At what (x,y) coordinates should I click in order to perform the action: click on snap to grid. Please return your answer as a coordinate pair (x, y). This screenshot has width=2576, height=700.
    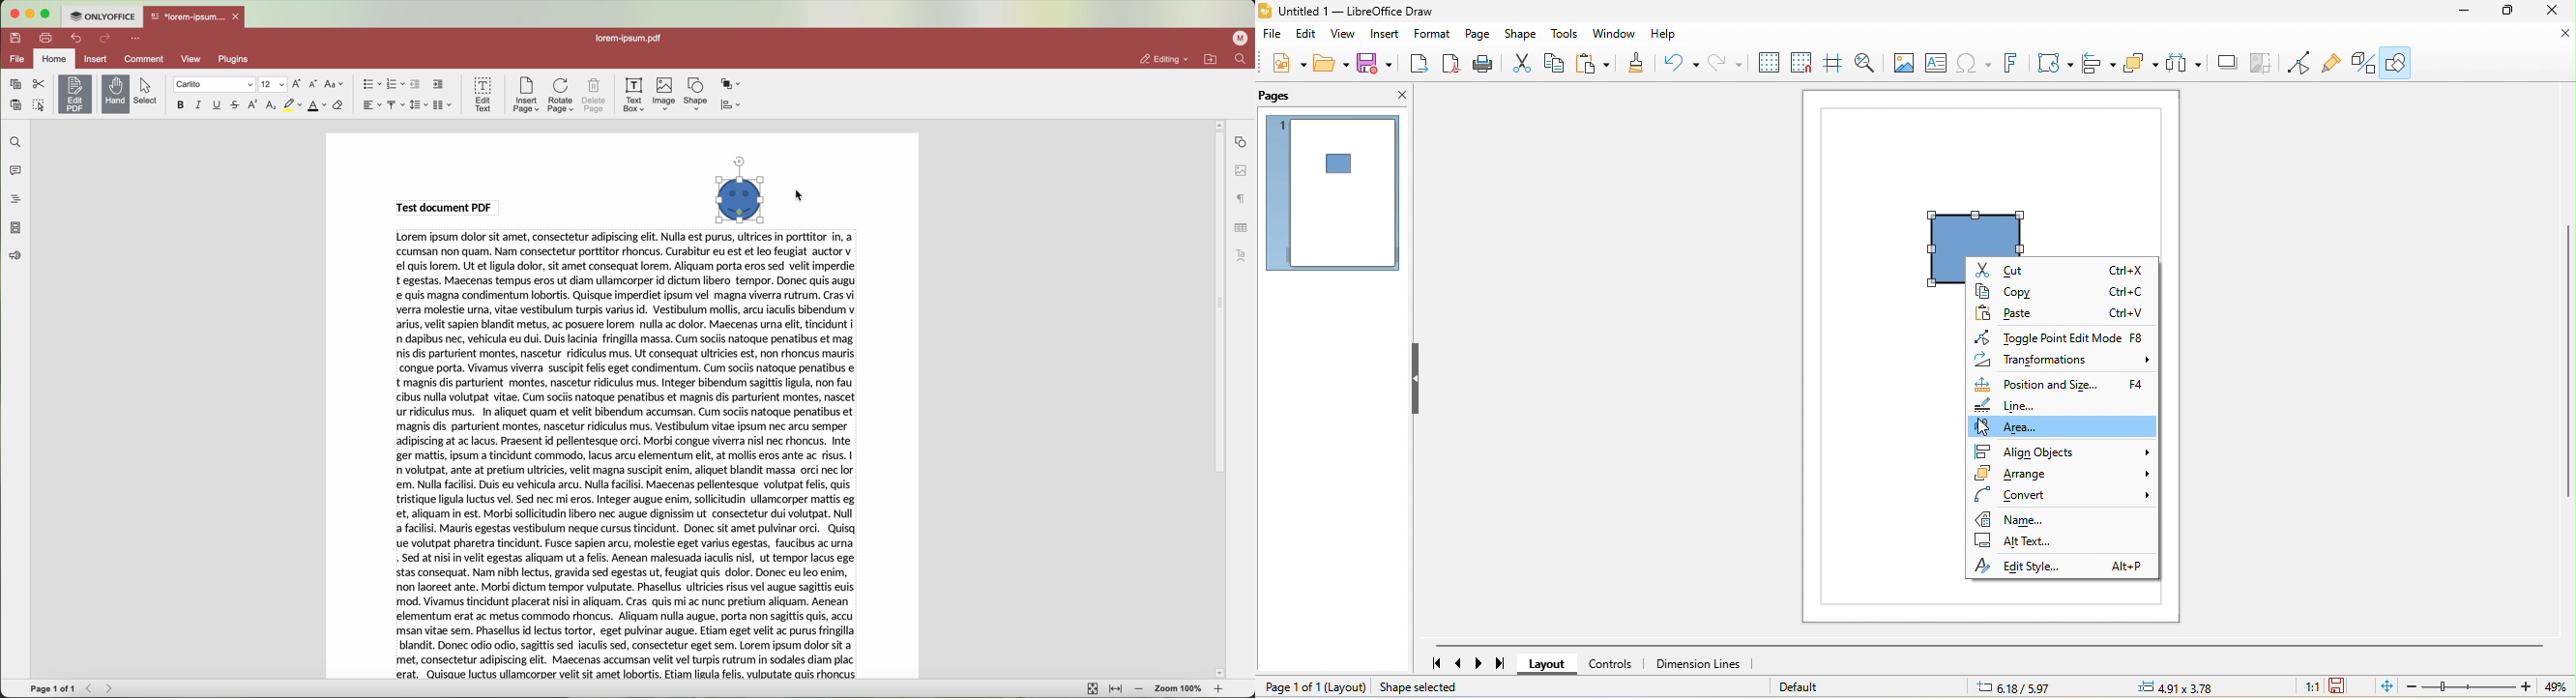
    Looking at the image, I should click on (1800, 65).